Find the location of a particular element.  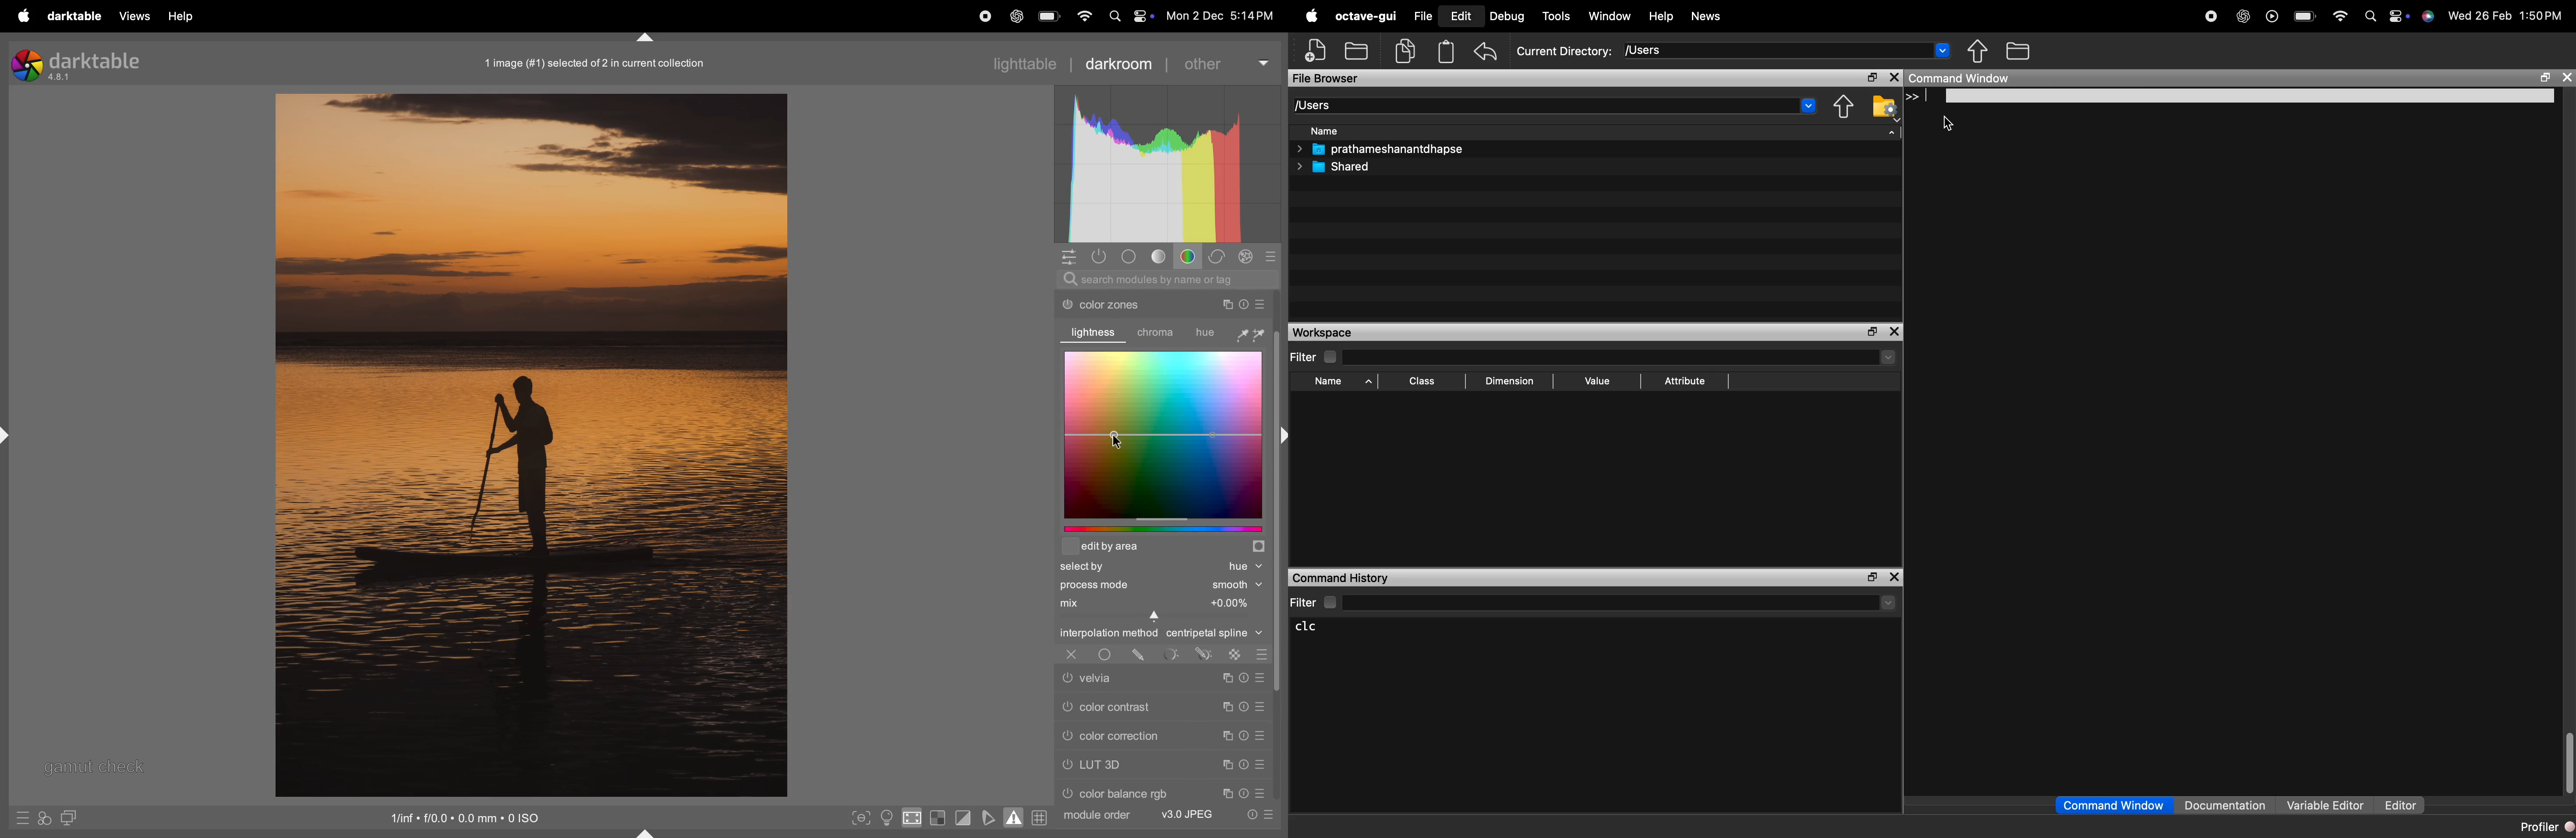

 is located at coordinates (1100, 255).